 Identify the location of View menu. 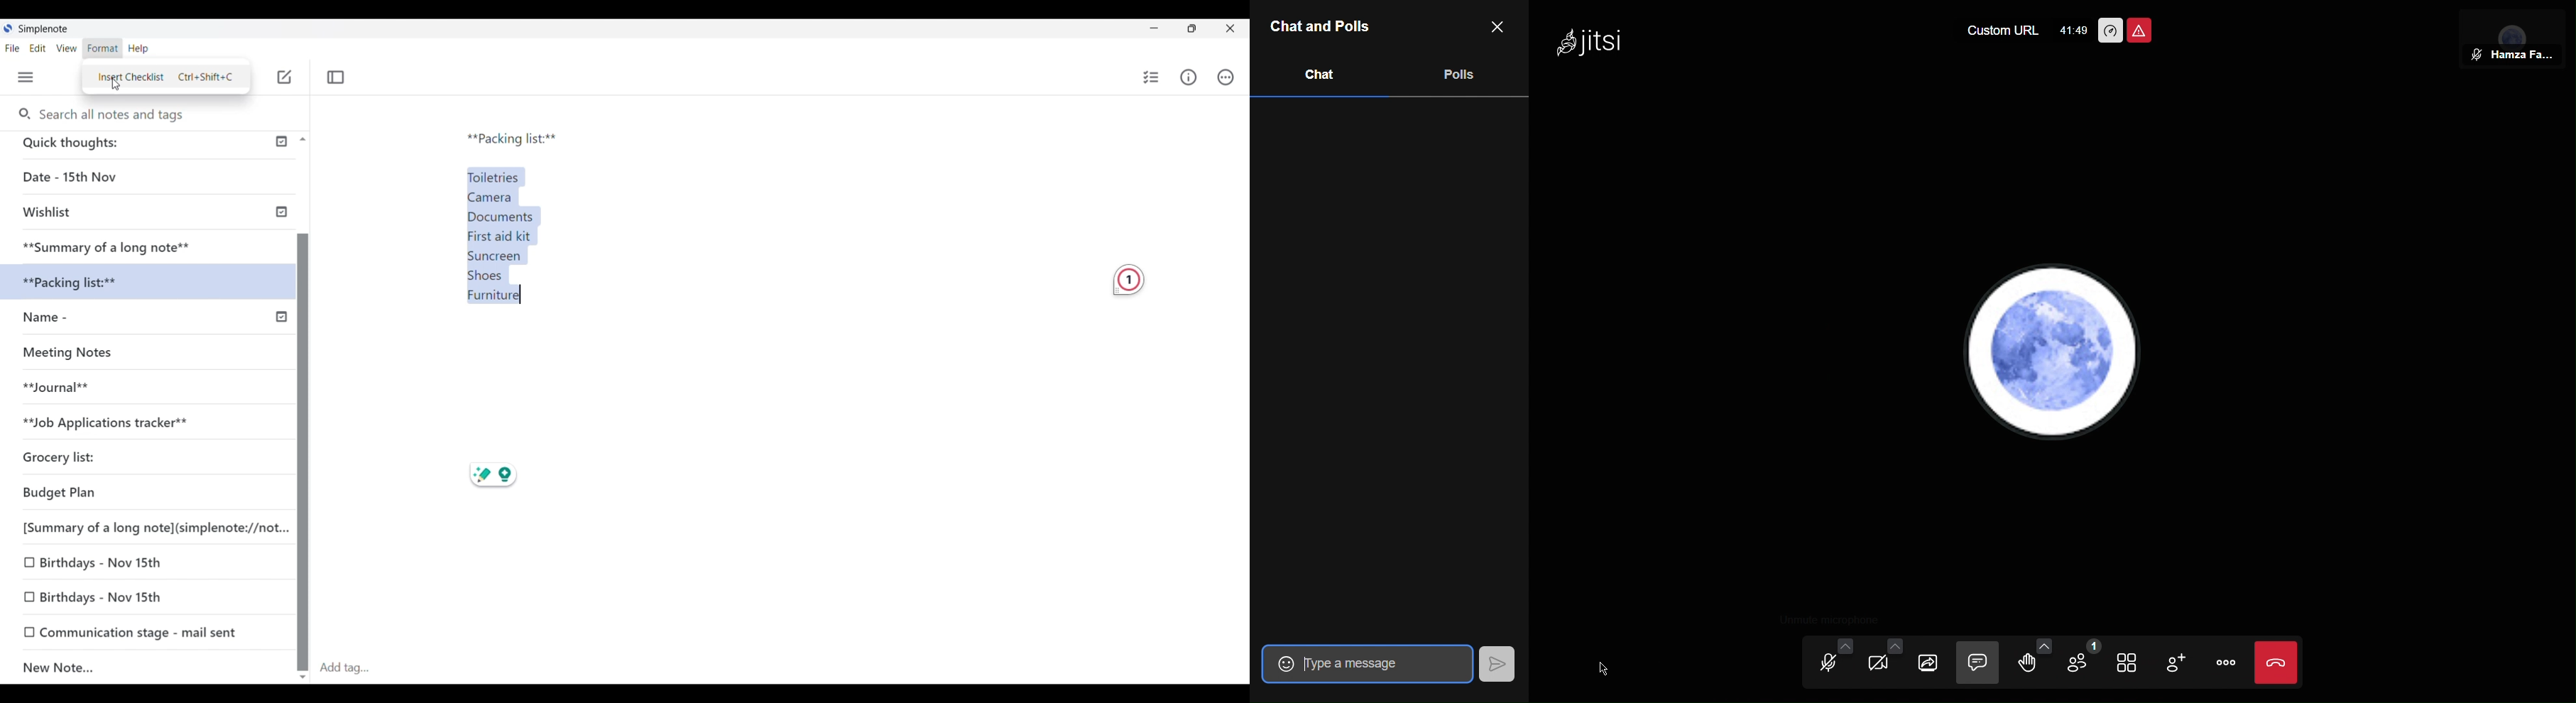
(67, 48).